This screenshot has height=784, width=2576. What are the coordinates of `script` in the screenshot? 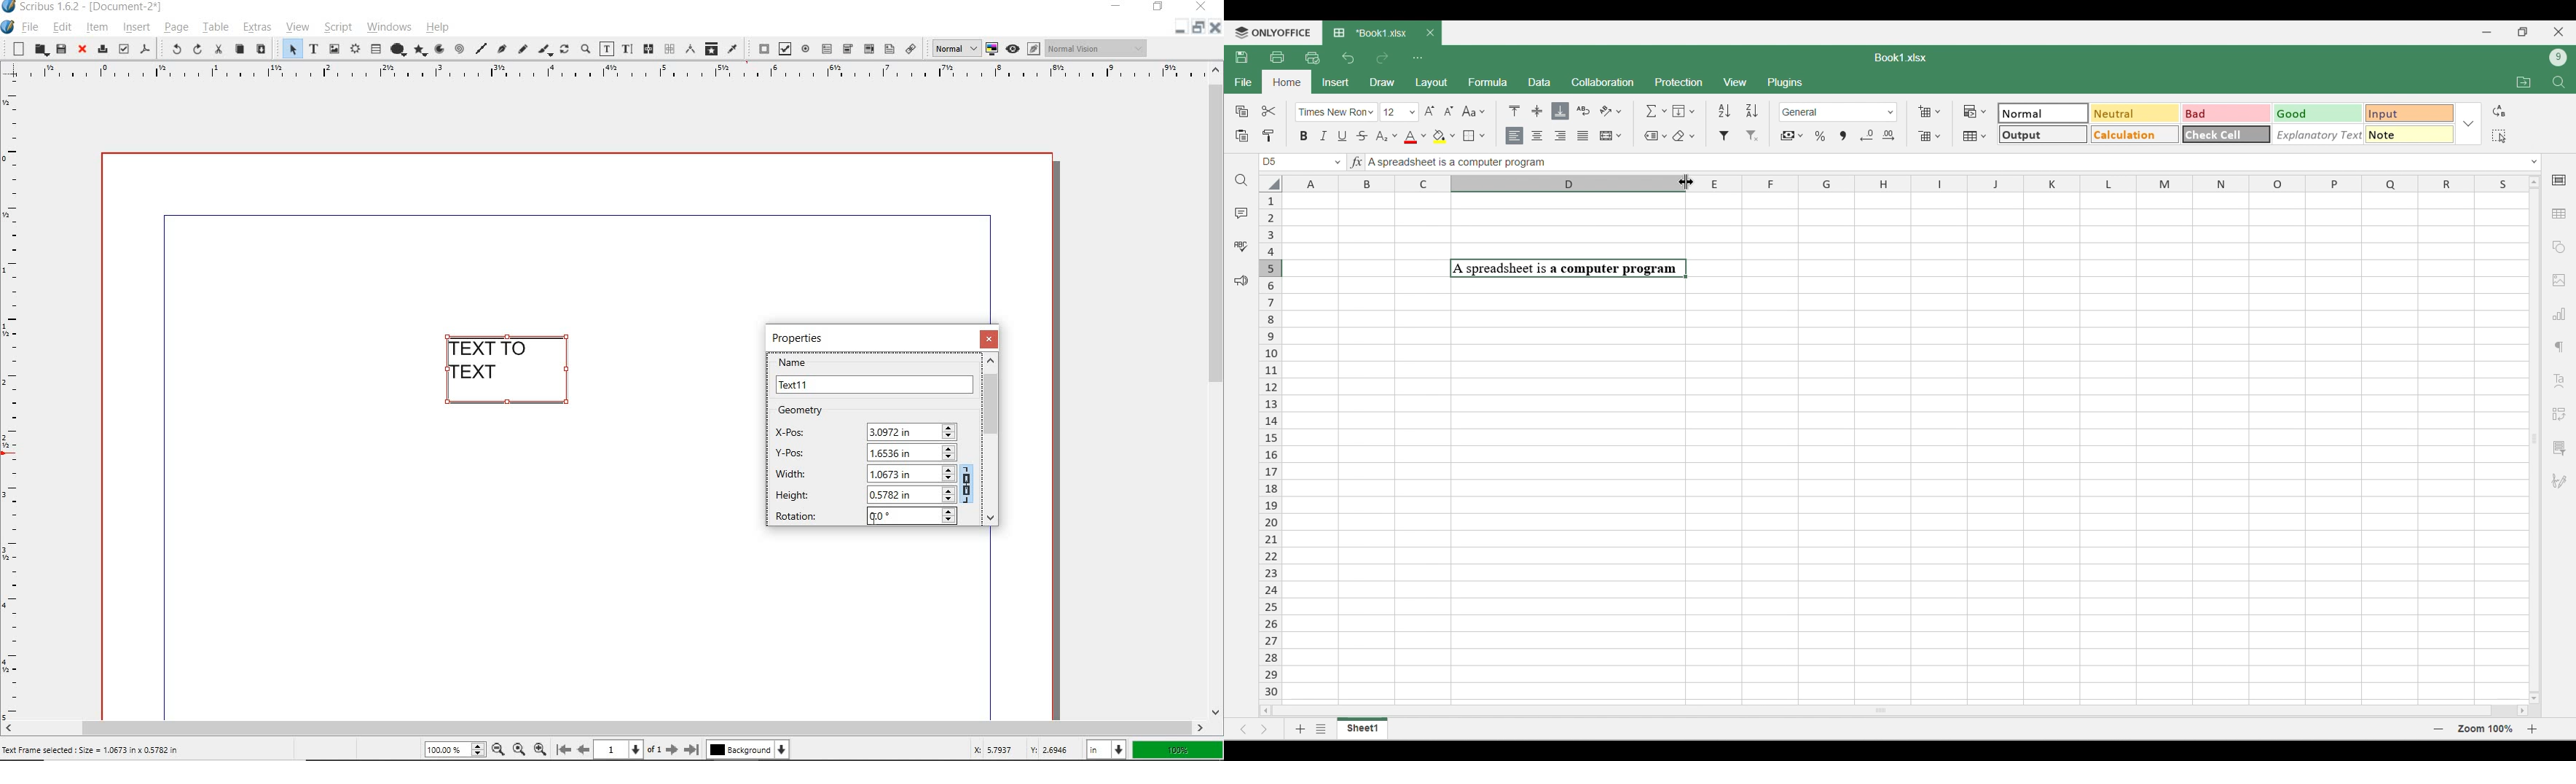 It's located at (338, 27).